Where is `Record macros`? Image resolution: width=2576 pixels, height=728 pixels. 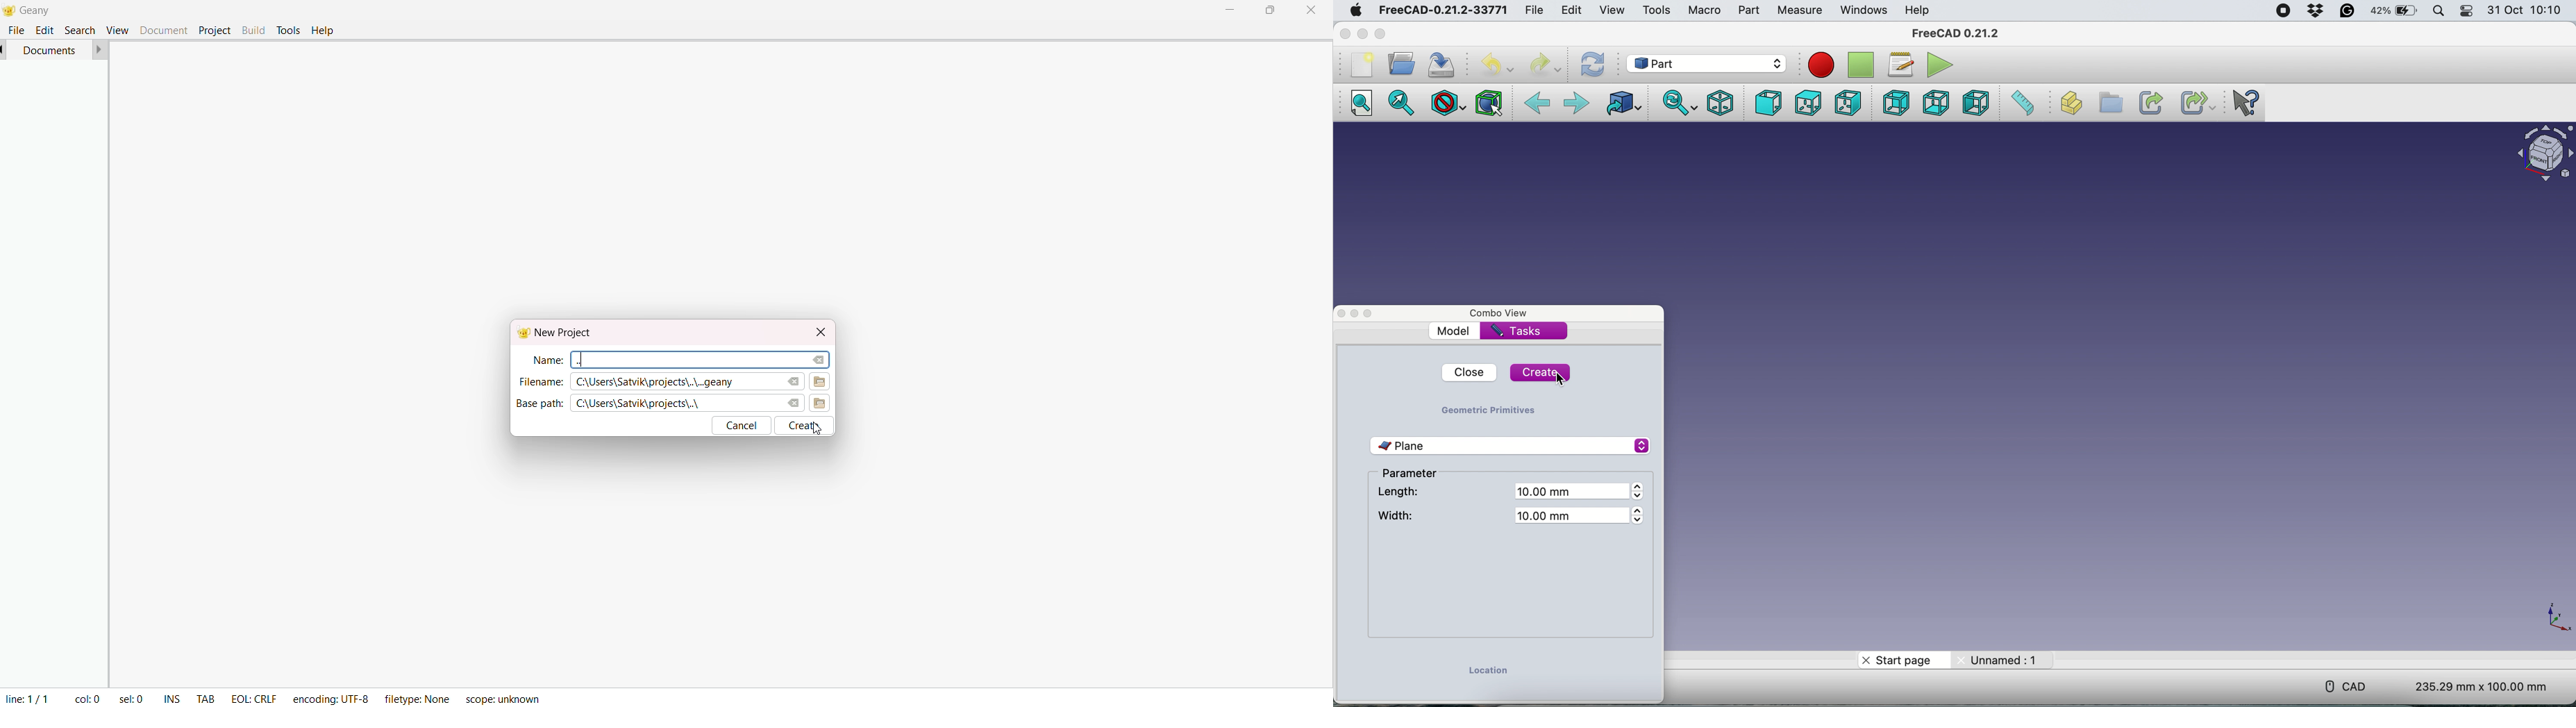
Record macros is located at coordinates (1822, 65).